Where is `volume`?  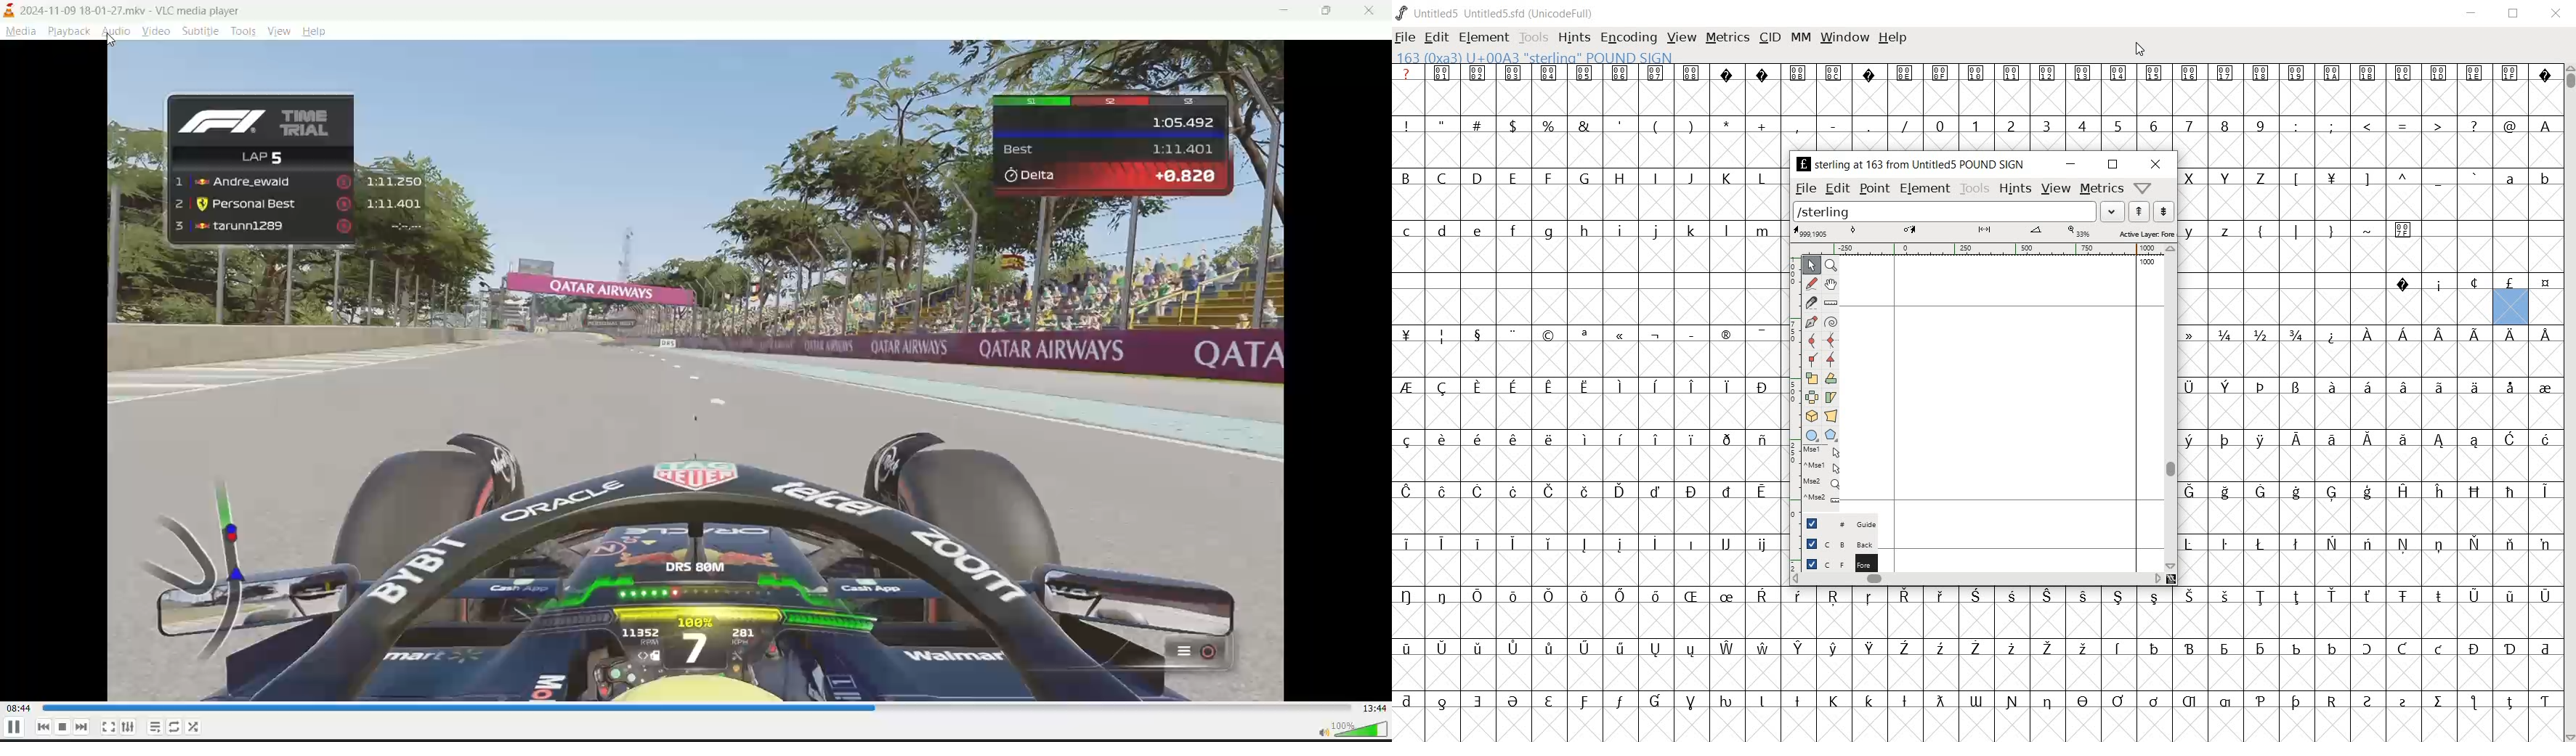 volume is located at coordinates (1346, 728).